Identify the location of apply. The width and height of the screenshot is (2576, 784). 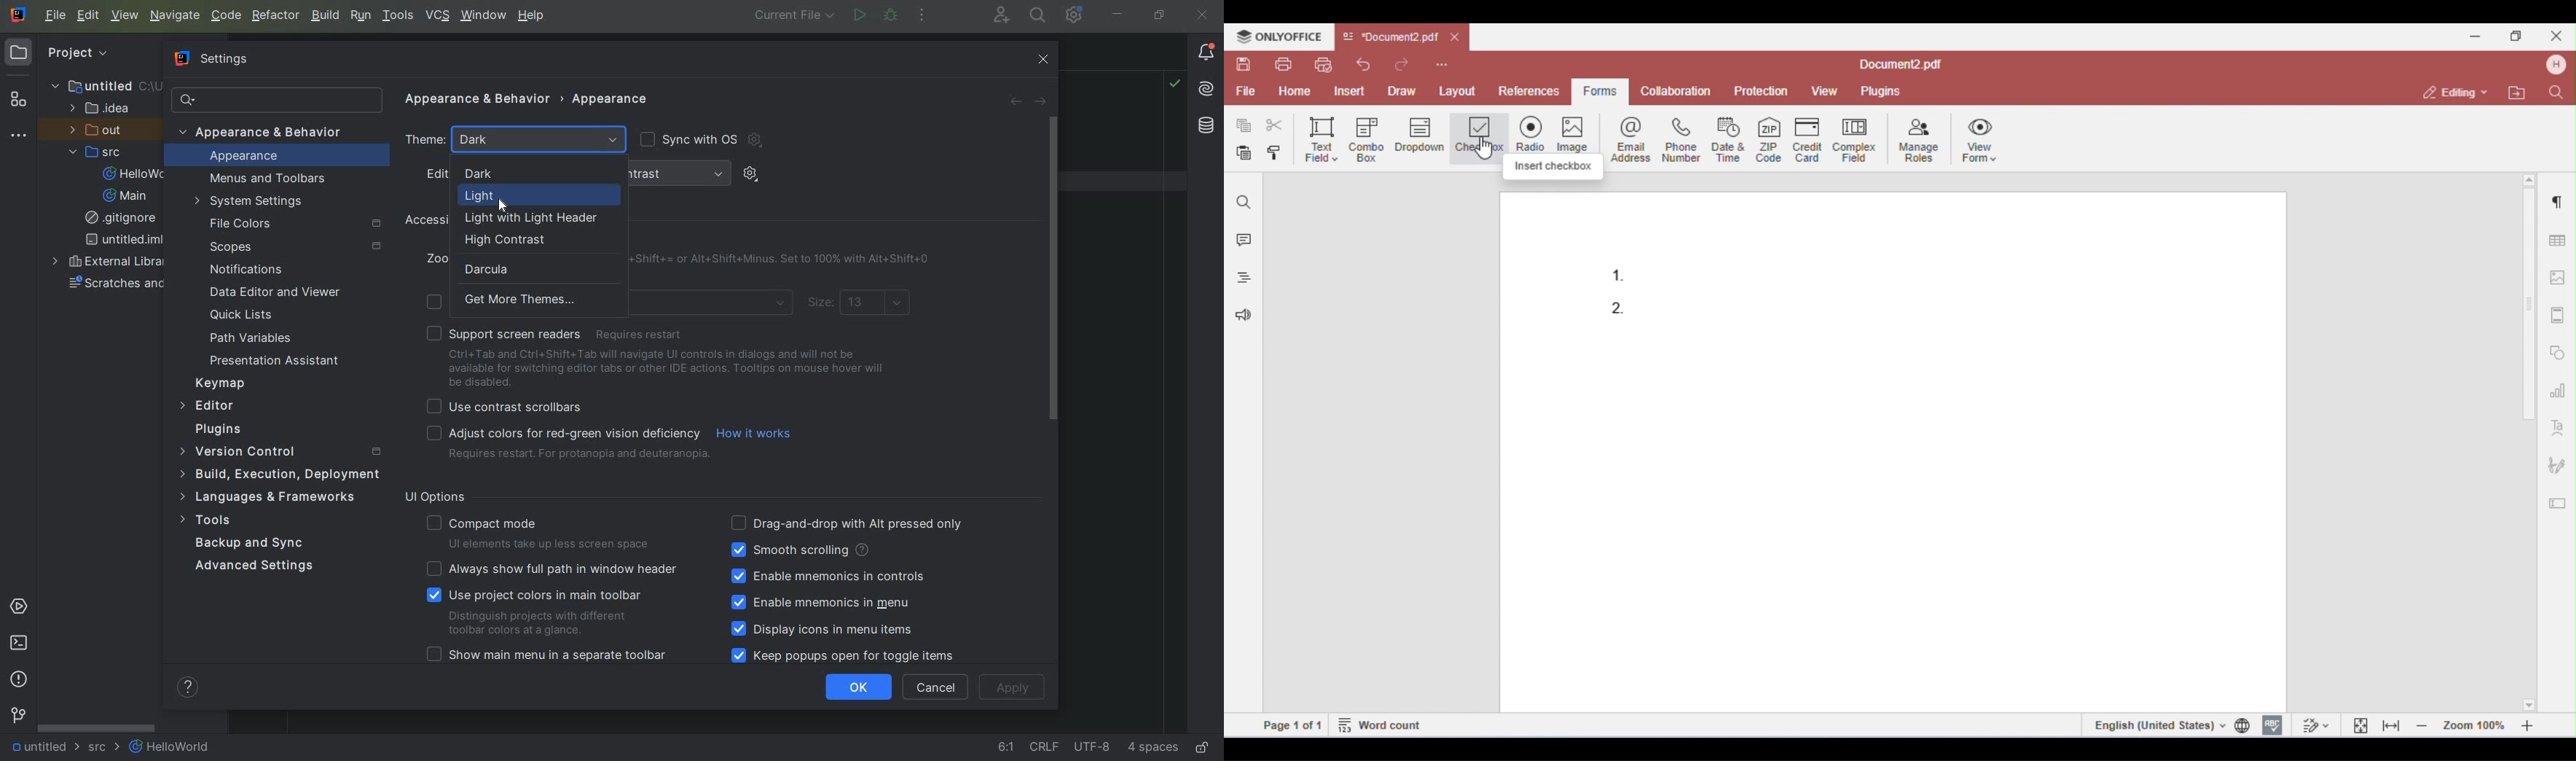
(1014, 687).